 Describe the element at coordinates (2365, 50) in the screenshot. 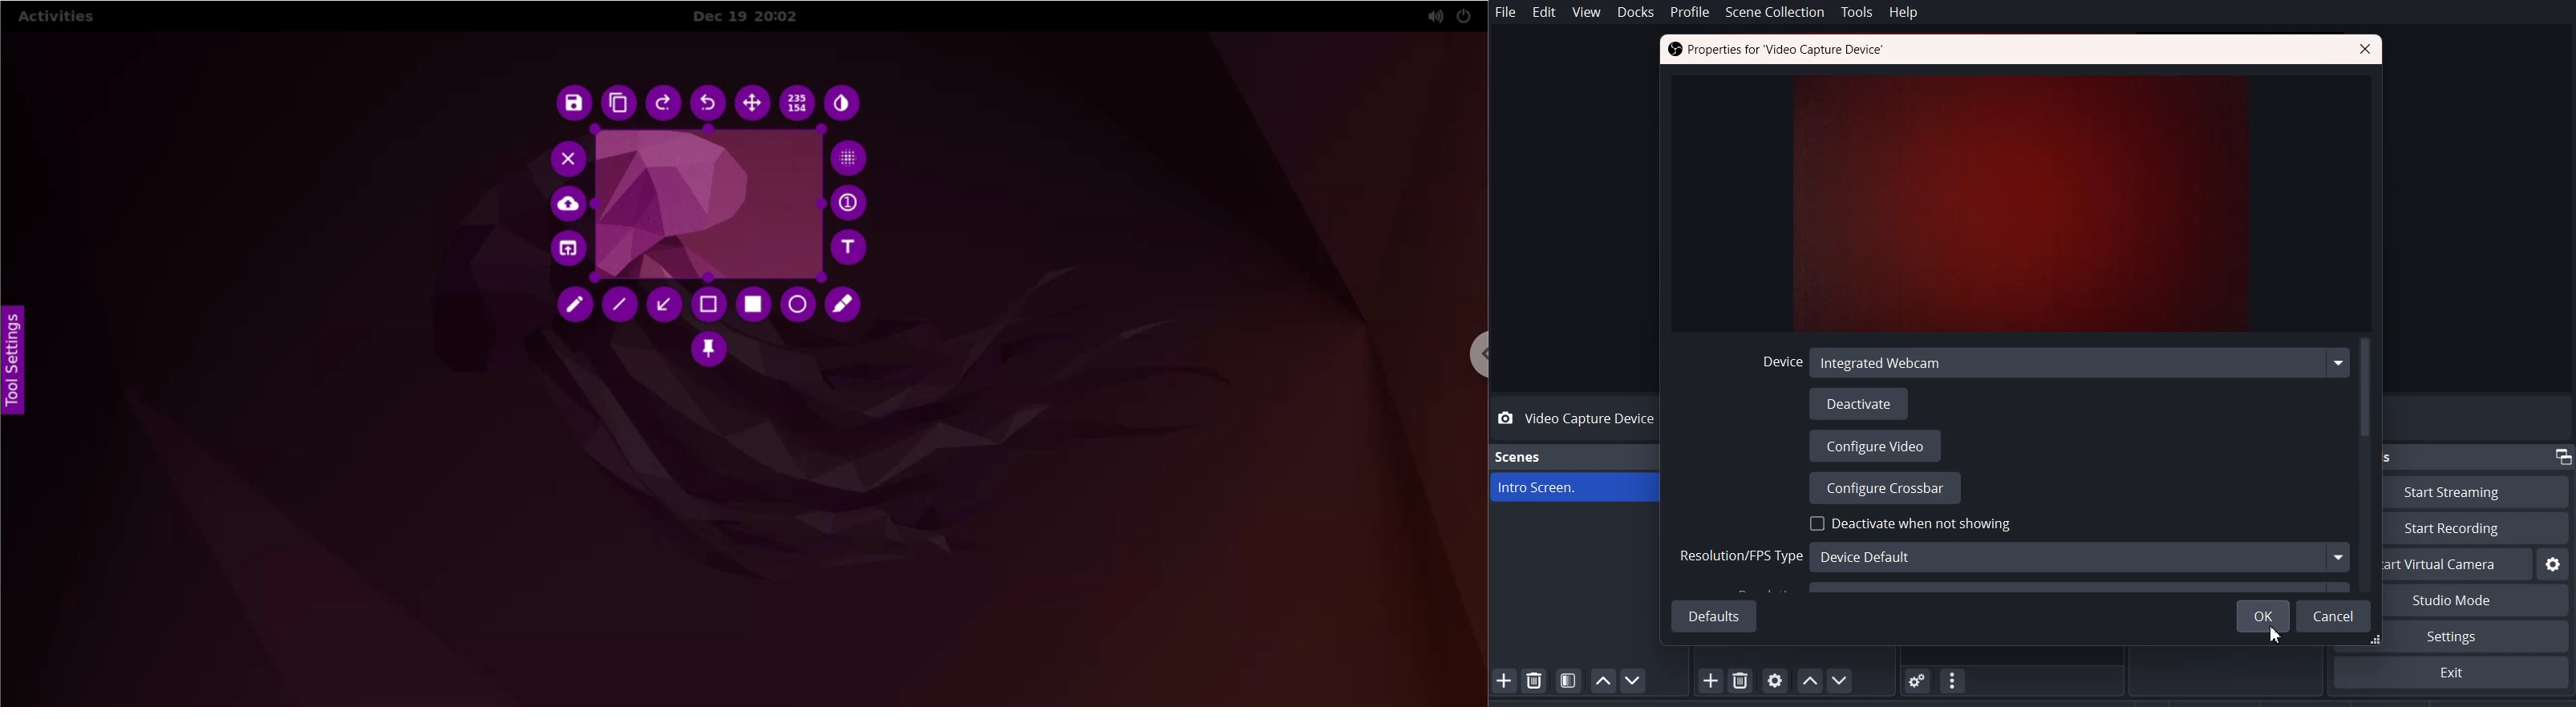

I see `Close` at that location.